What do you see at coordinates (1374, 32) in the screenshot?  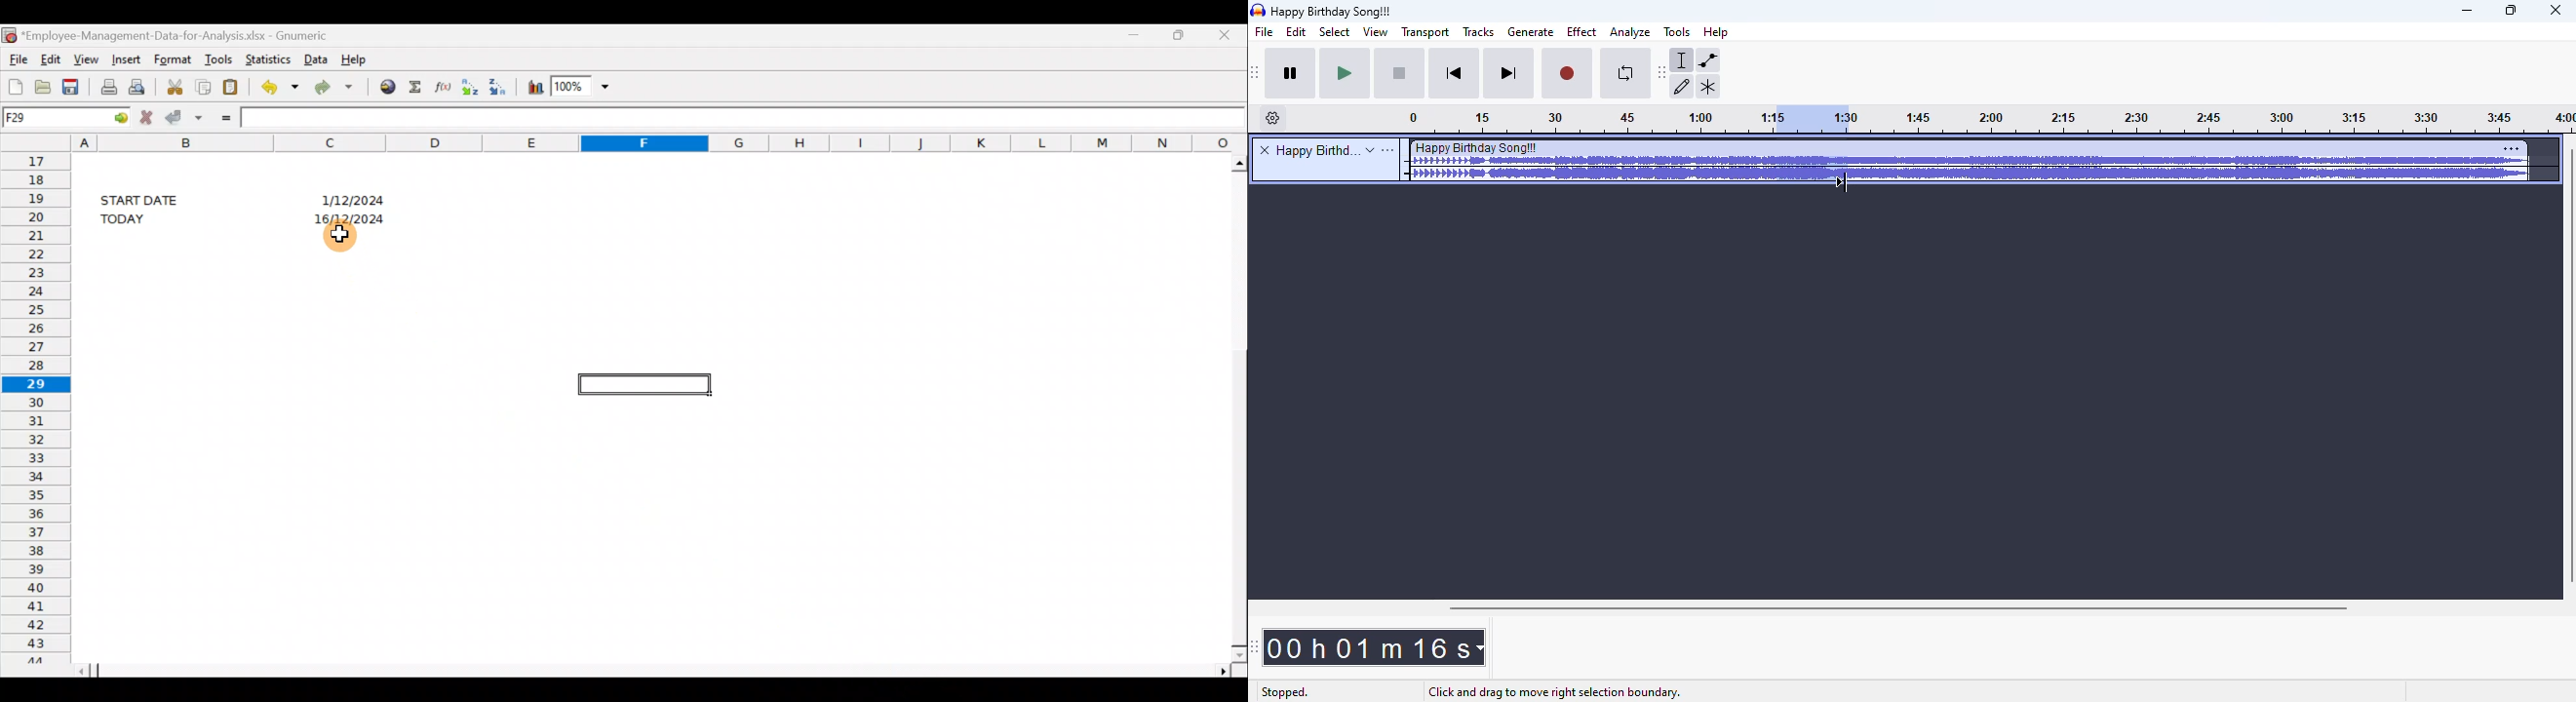 I see `view` at bounding box center [1374, 32].